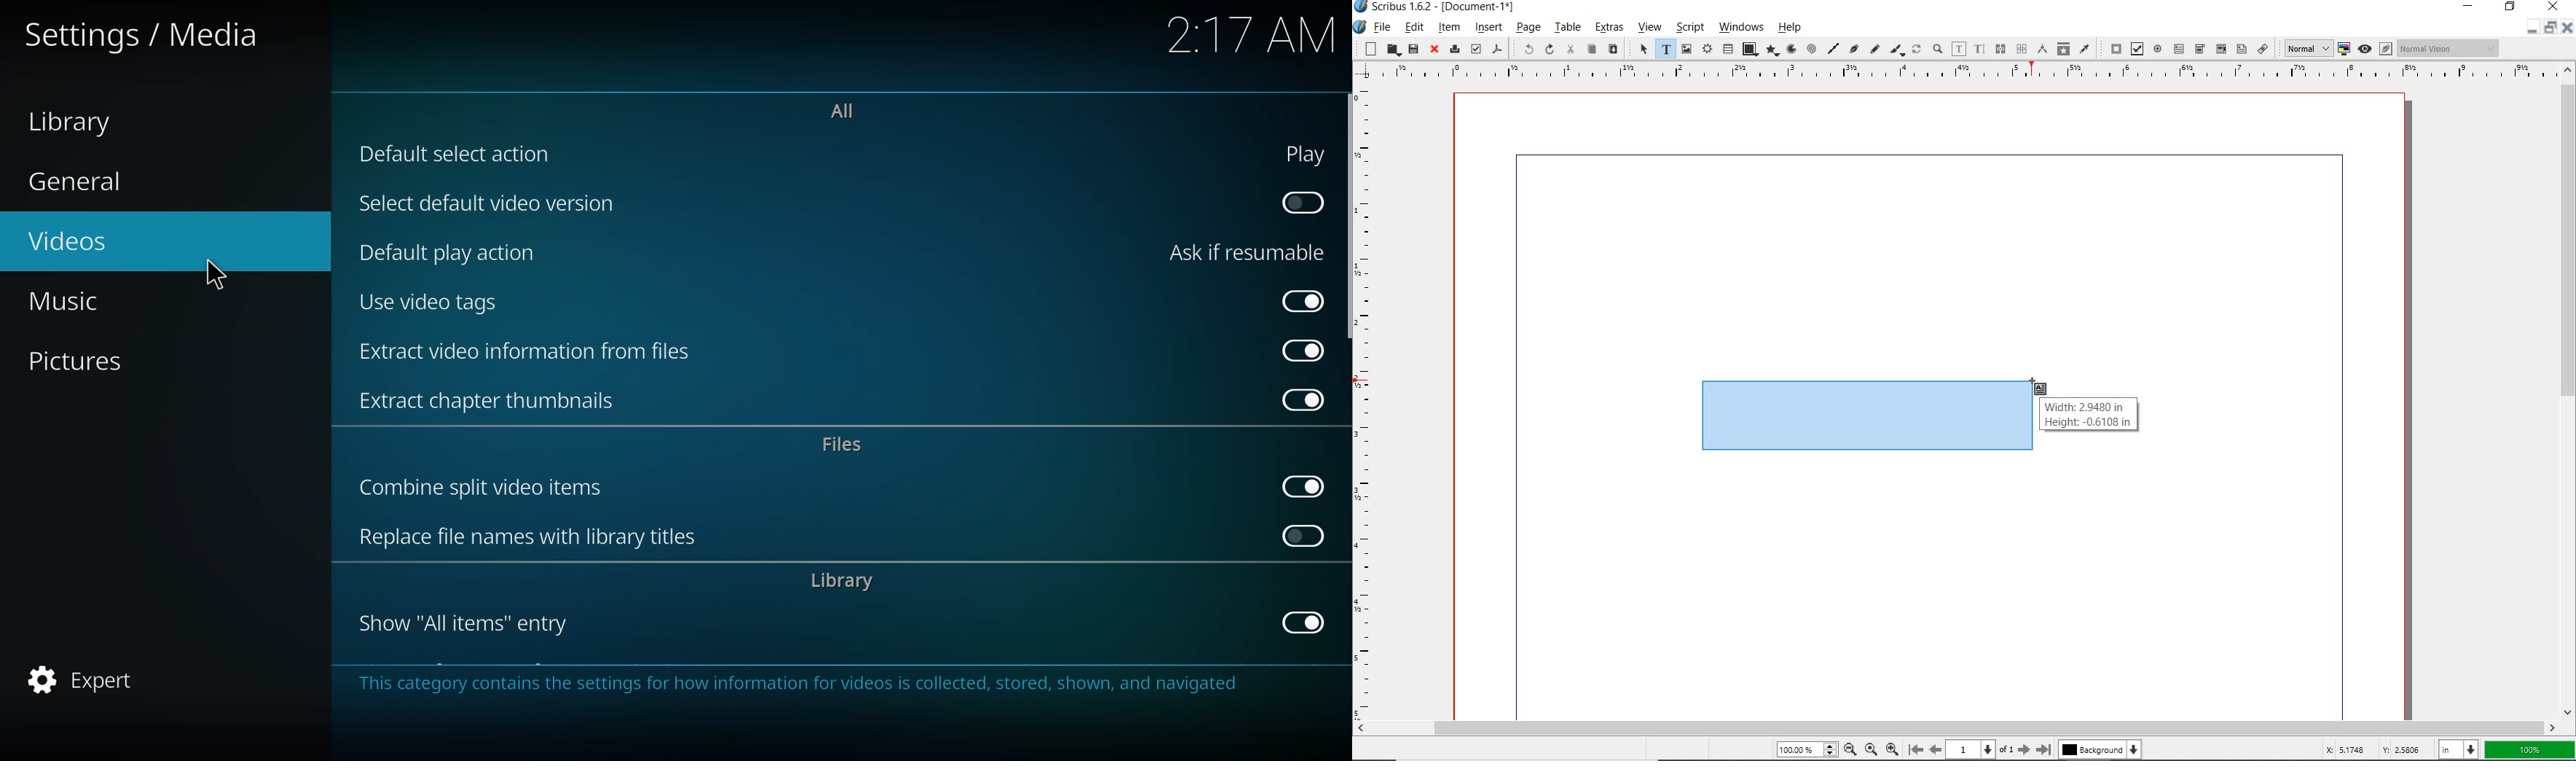  Describe the element at coordinates (151, 37) in the screenshot. I see `settings media` at that location.